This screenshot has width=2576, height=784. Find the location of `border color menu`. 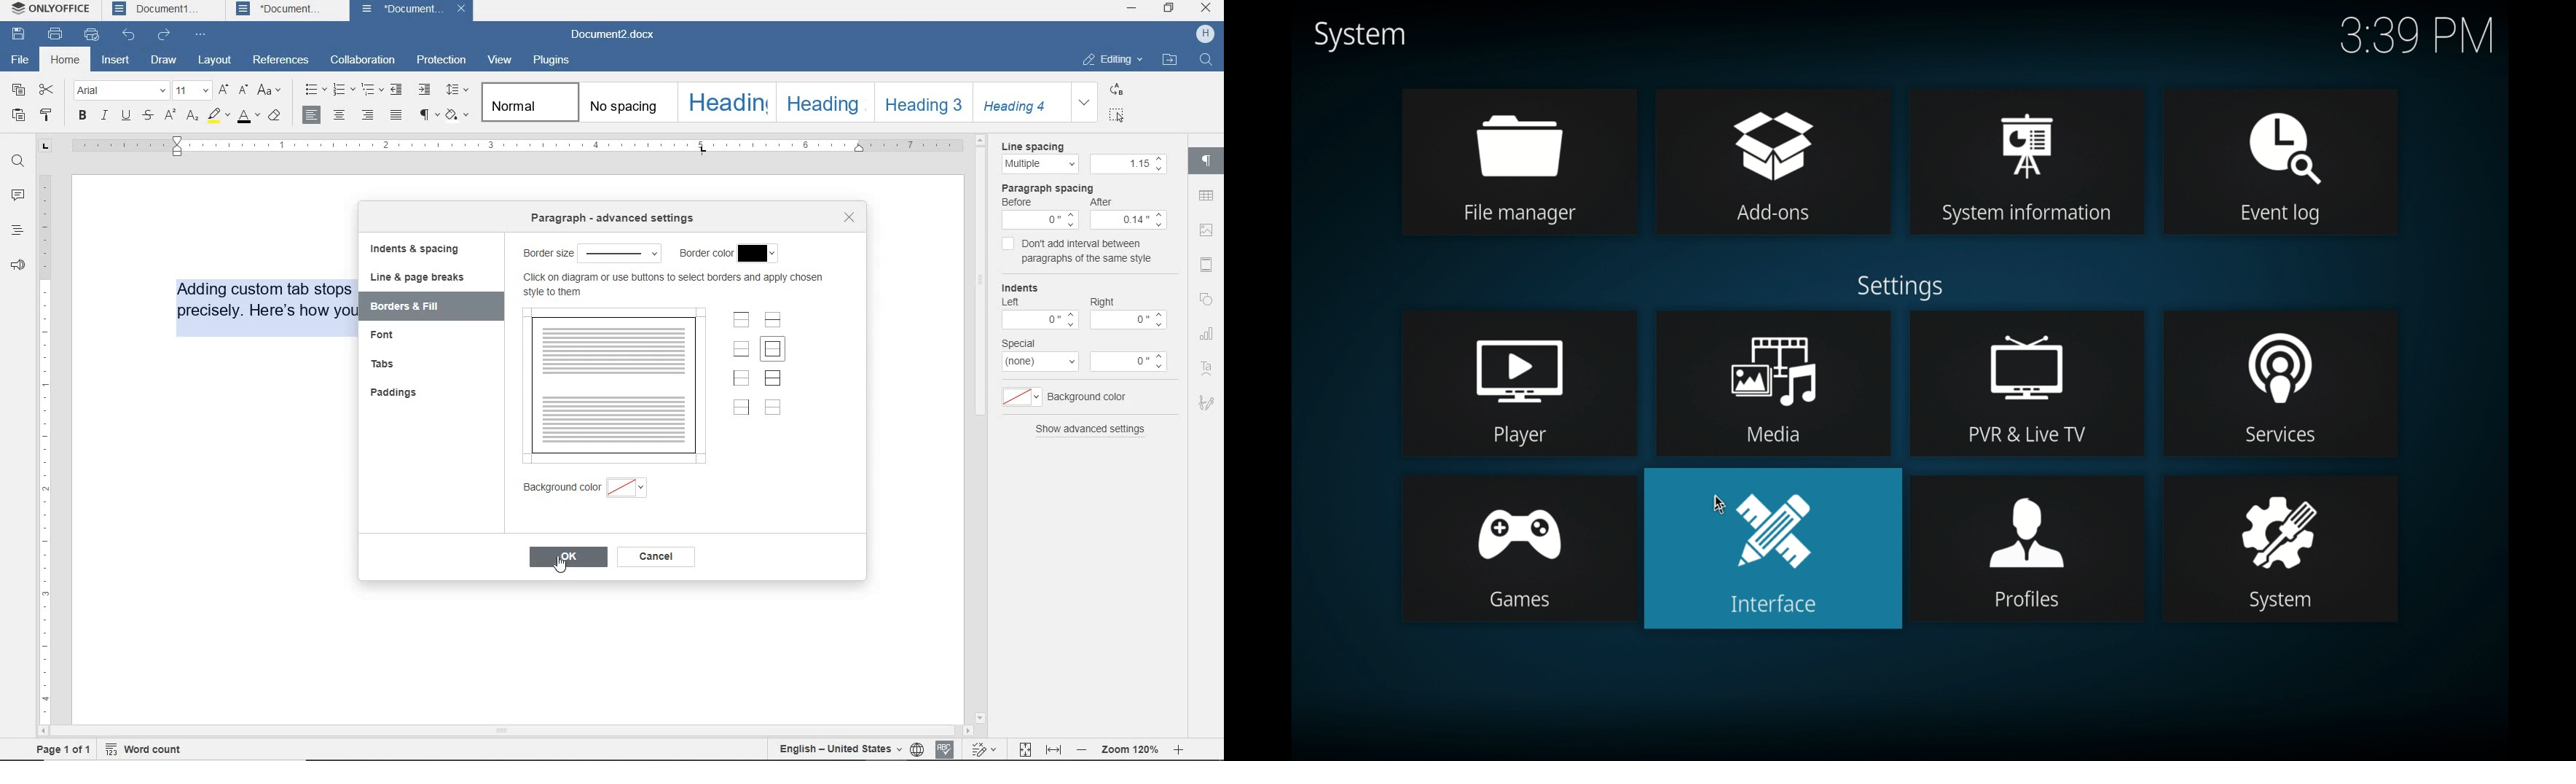

border color menu is located at coordinates (762, 253).